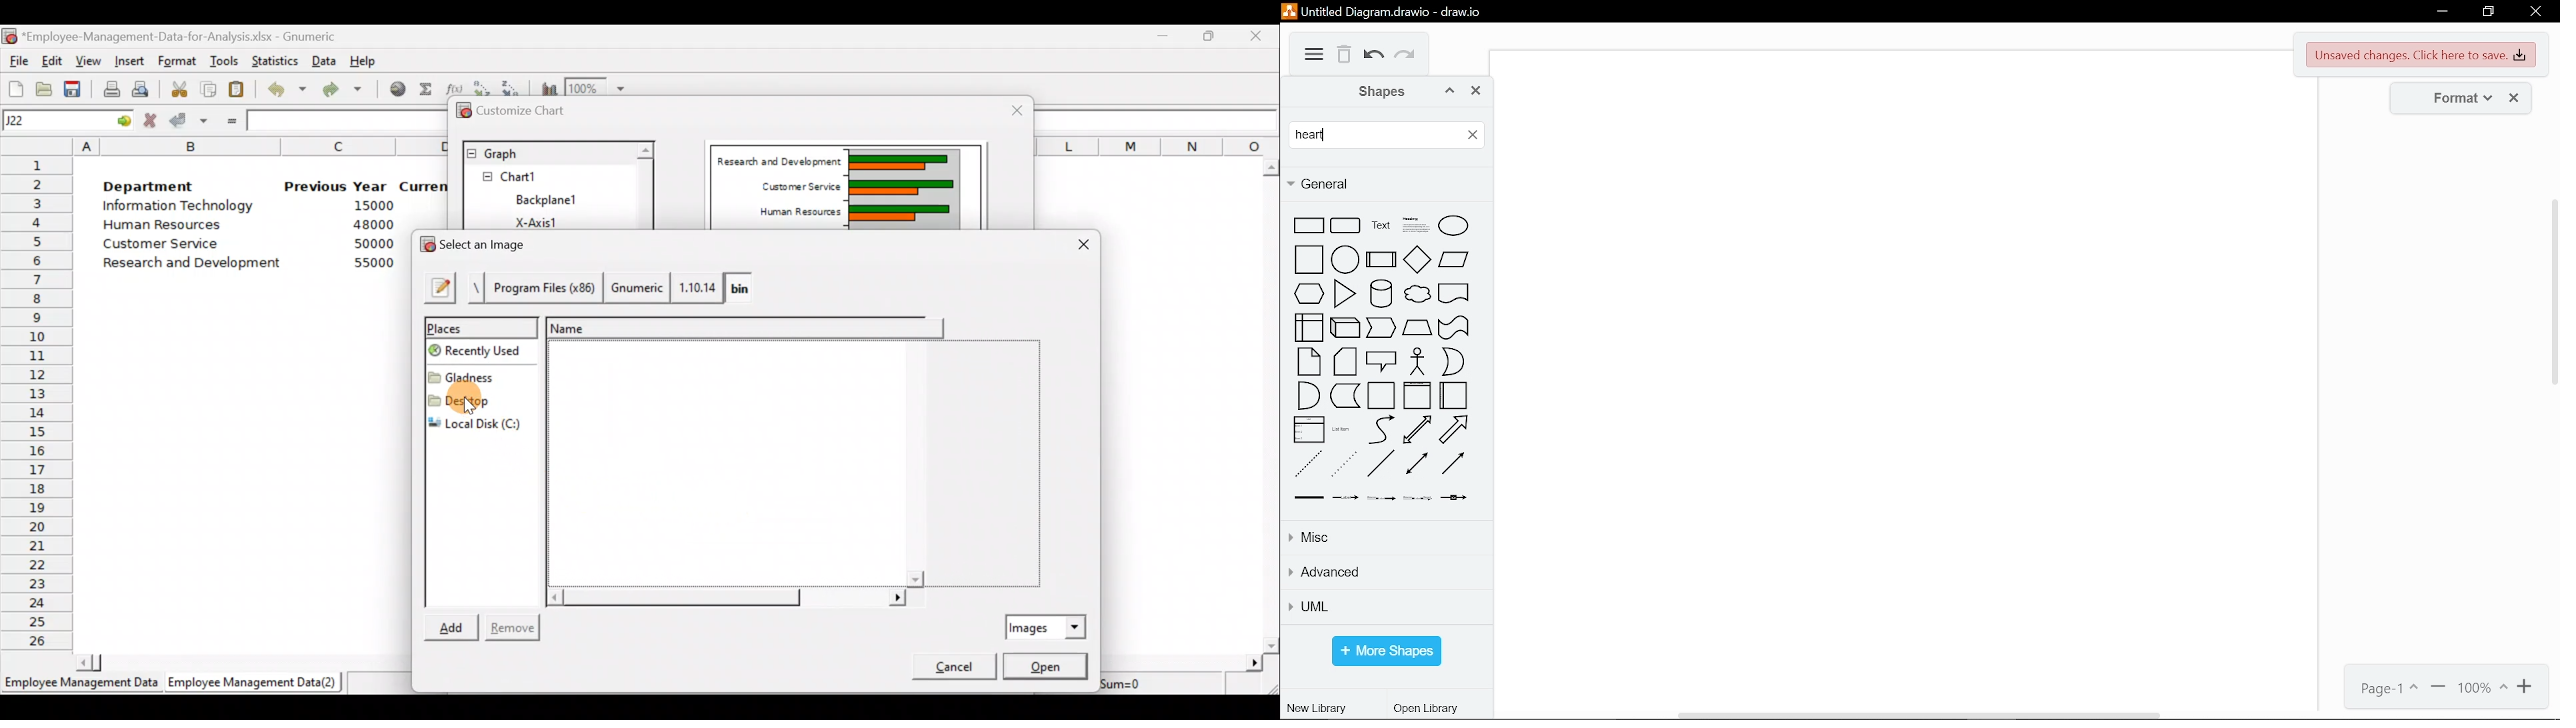  I want to click on Places, so click(479, 326).